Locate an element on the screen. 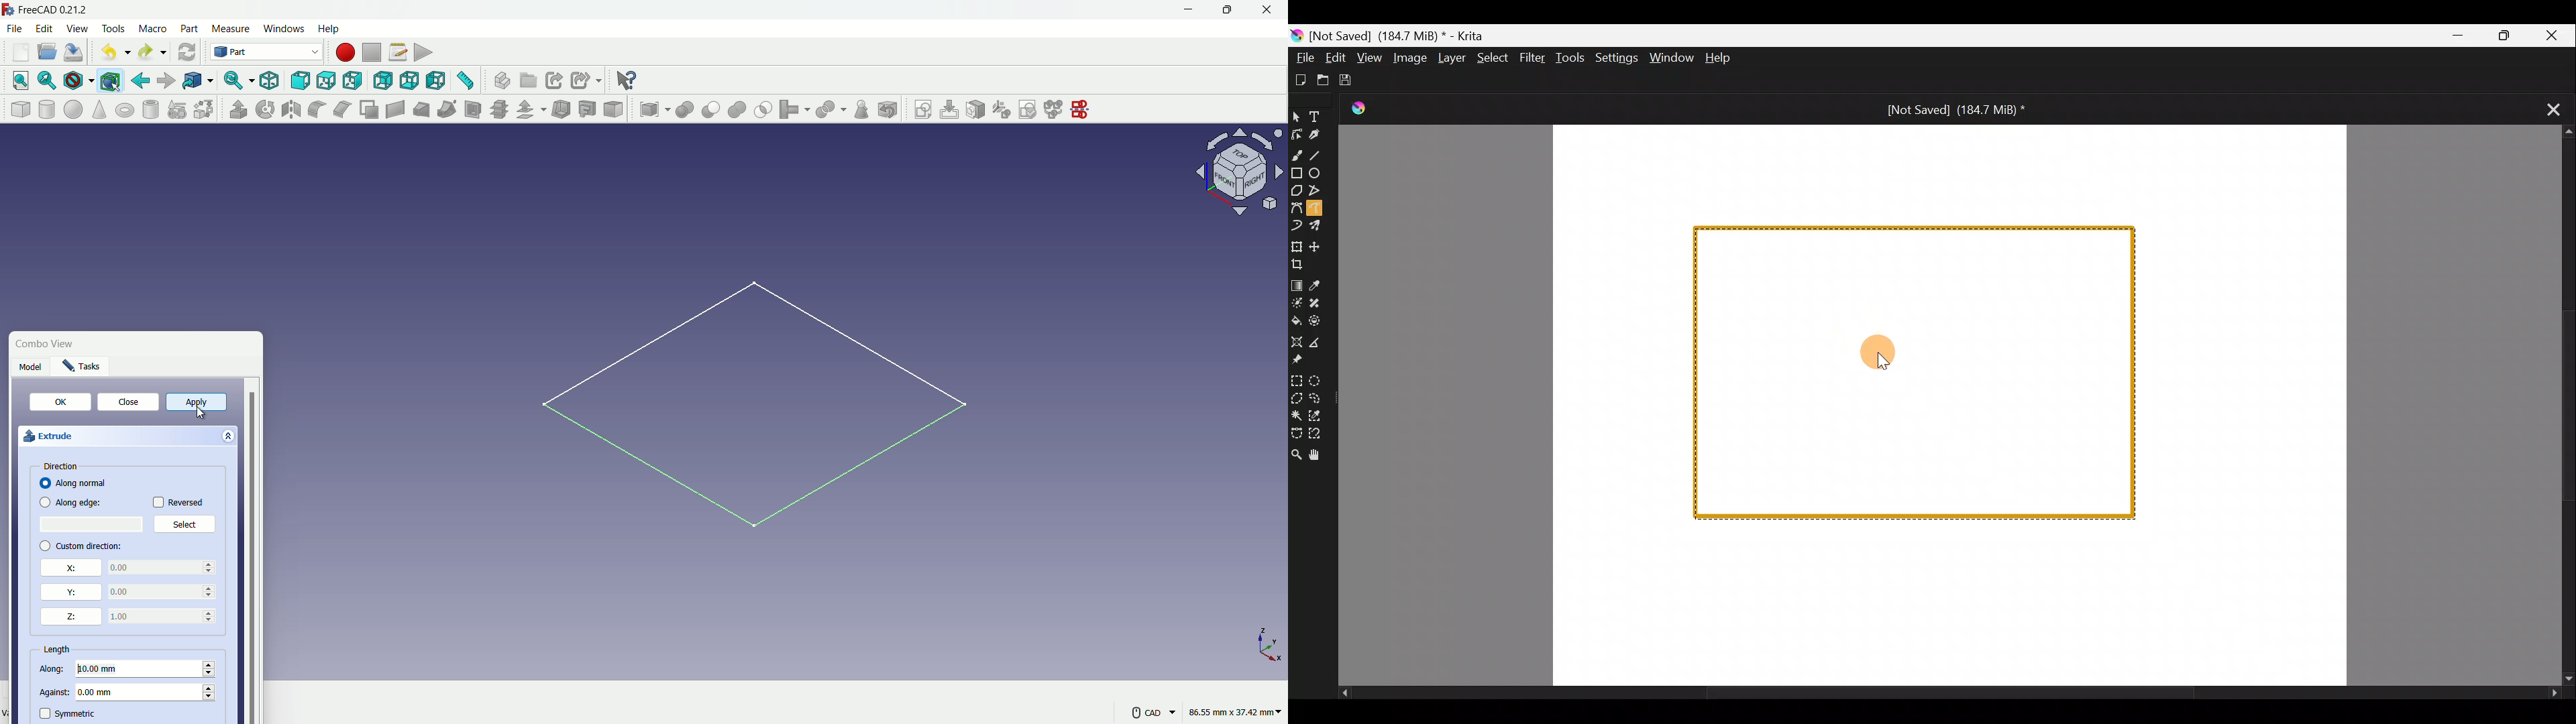 Image resolution: width=2576 pixels, height=728 pixels. Combo View is located at coordinates (46, 343).